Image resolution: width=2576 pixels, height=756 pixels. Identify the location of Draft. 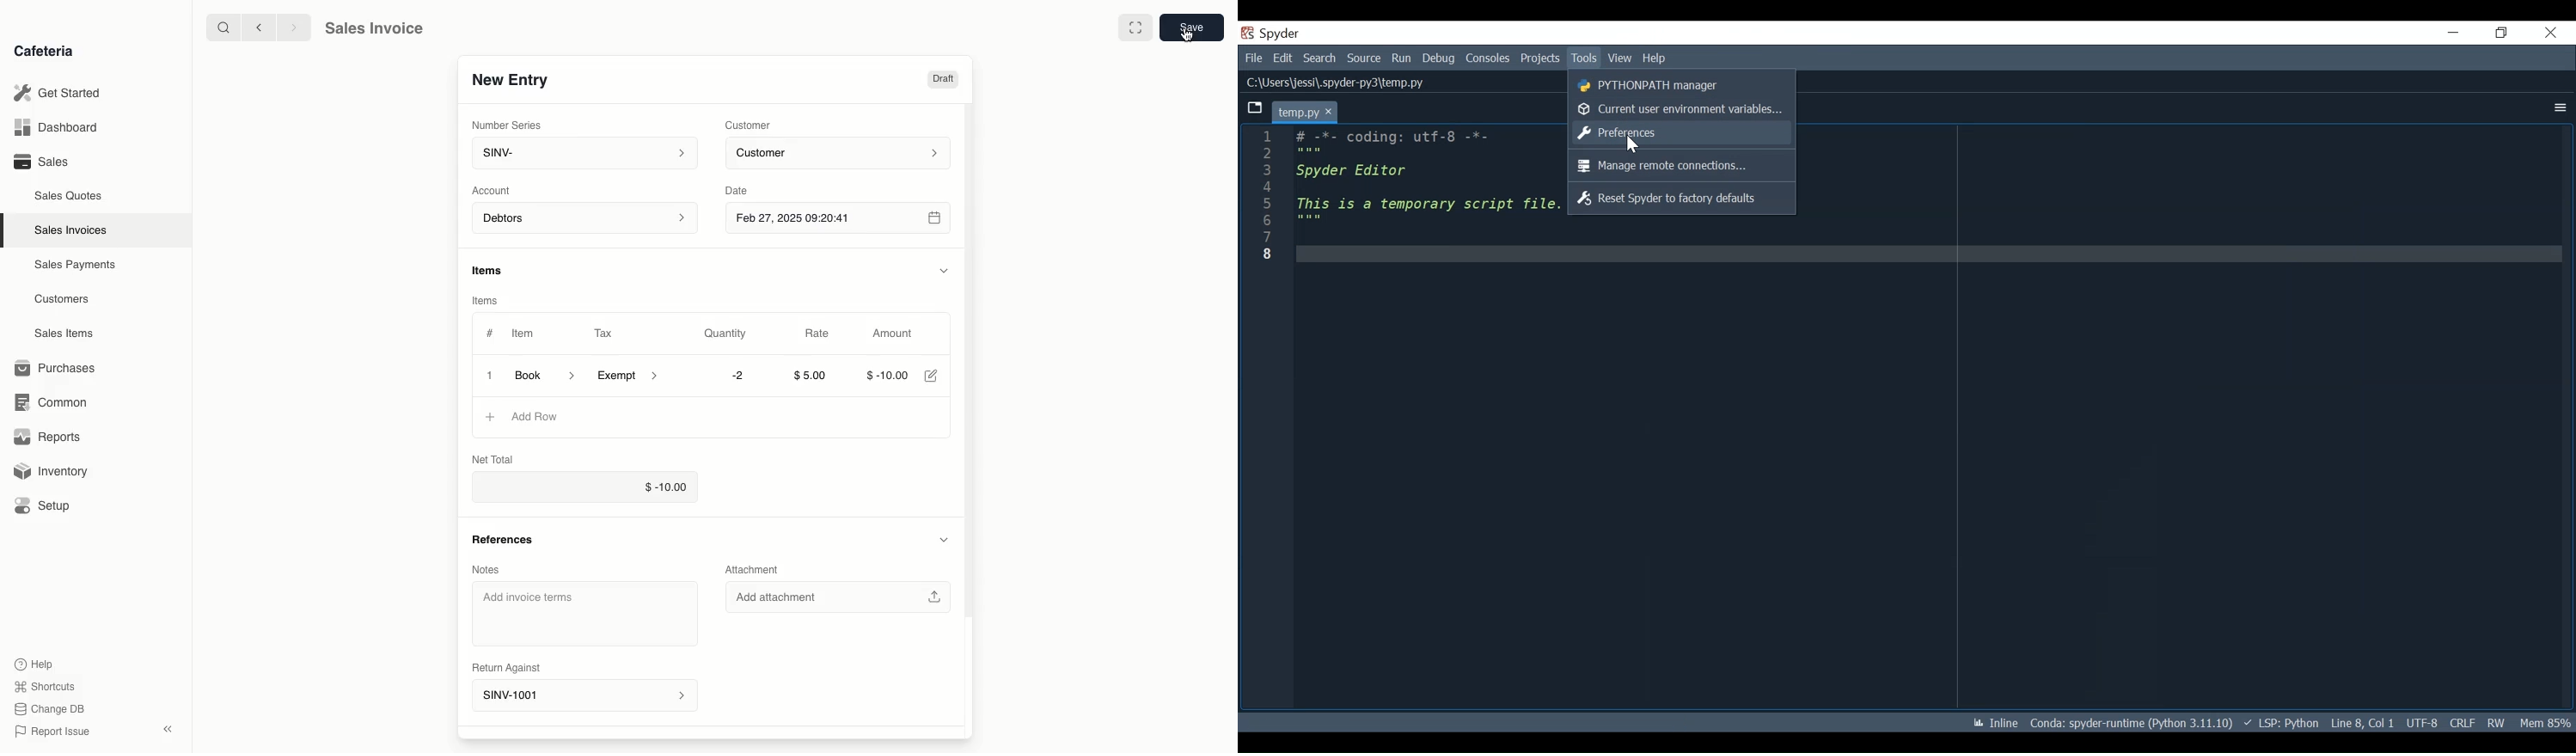
(947, 79).